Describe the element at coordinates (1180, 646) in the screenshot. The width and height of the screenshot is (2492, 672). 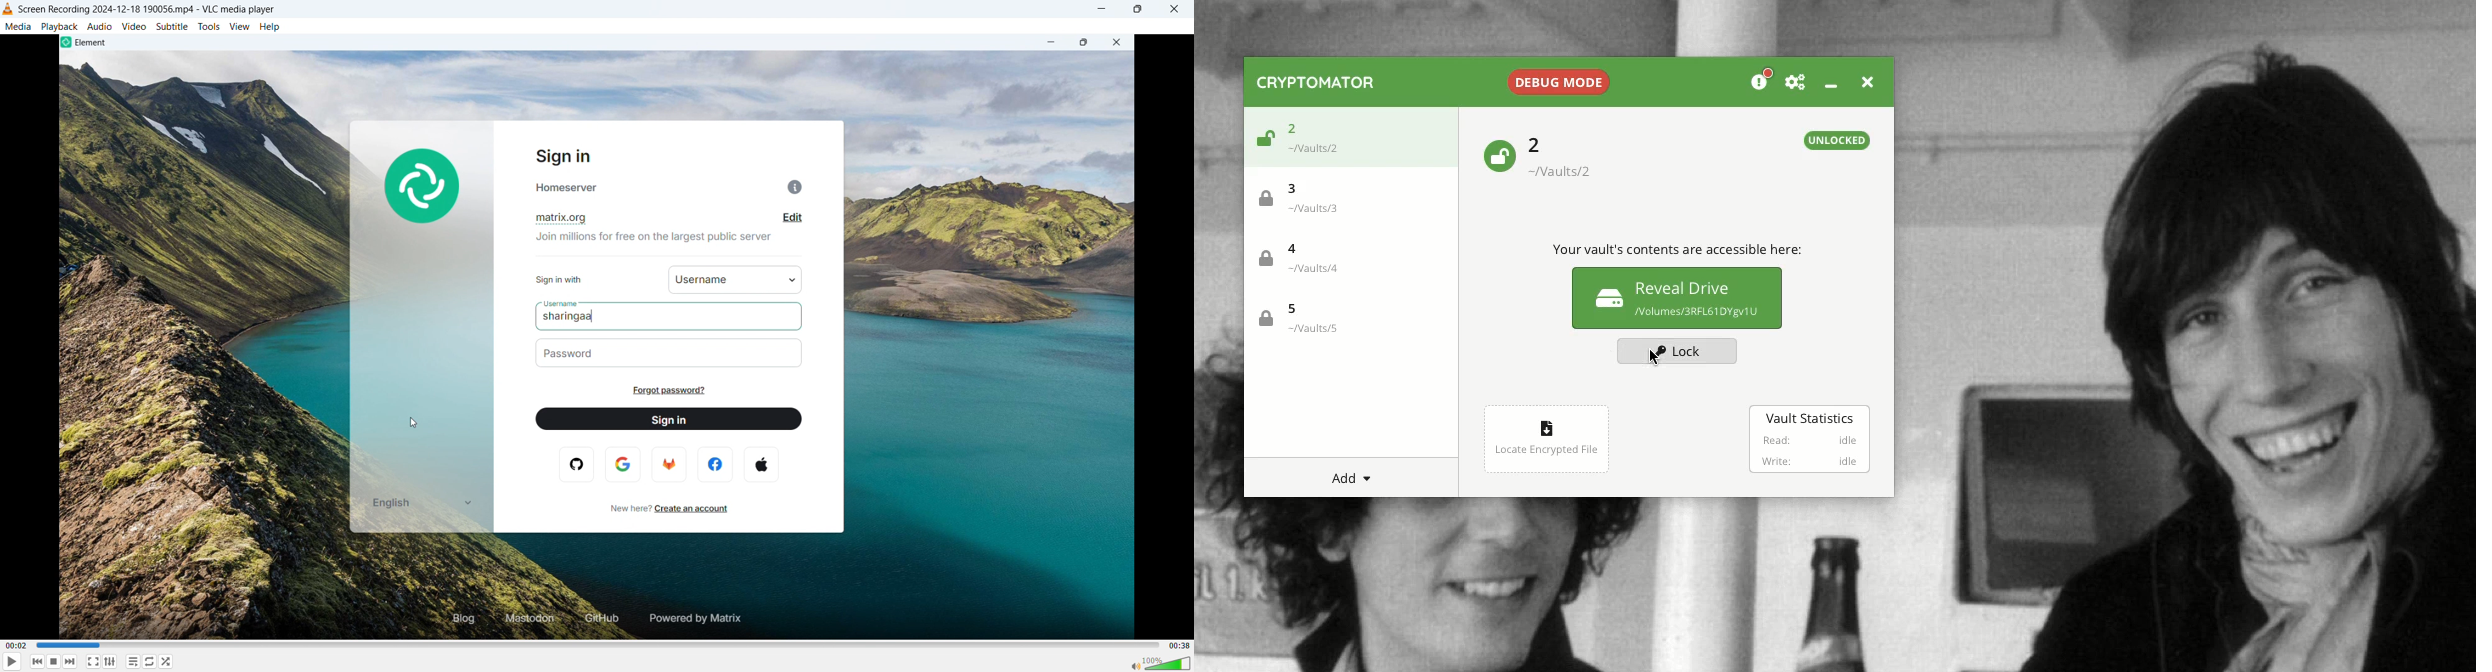
I see `video duration` at that location.